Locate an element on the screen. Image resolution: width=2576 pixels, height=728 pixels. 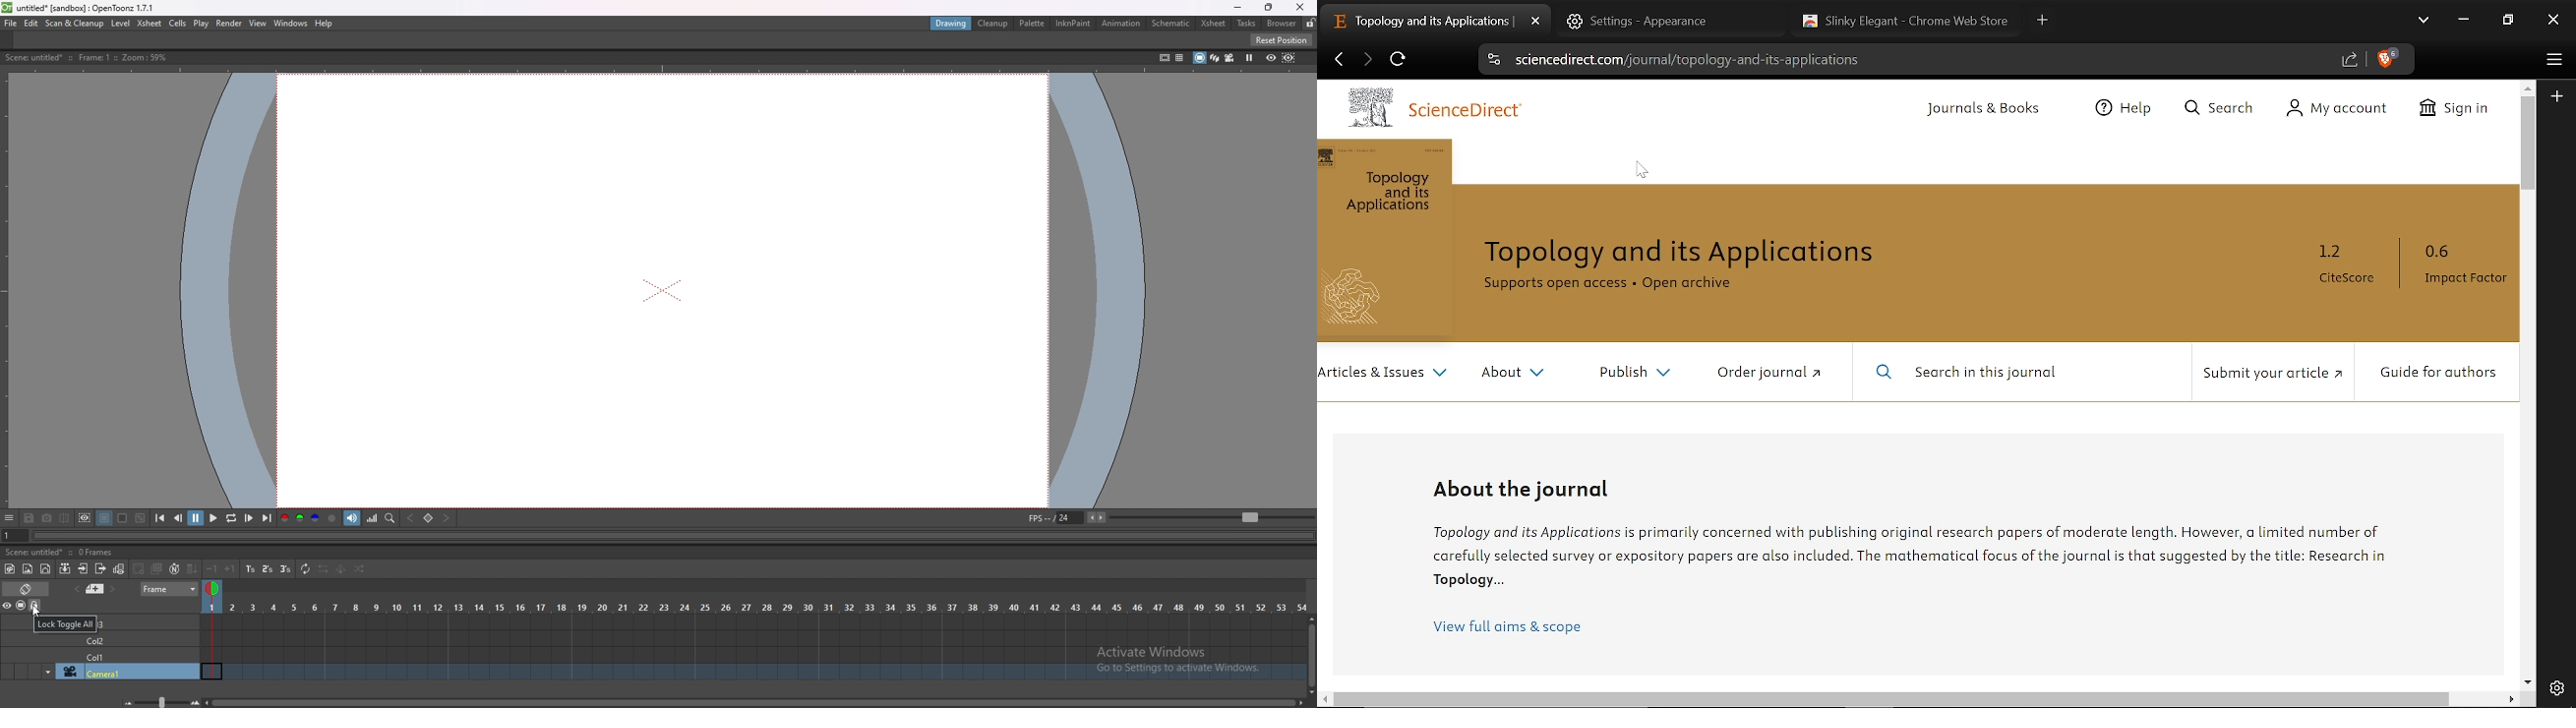
edit is located at coordinates (32, 23).